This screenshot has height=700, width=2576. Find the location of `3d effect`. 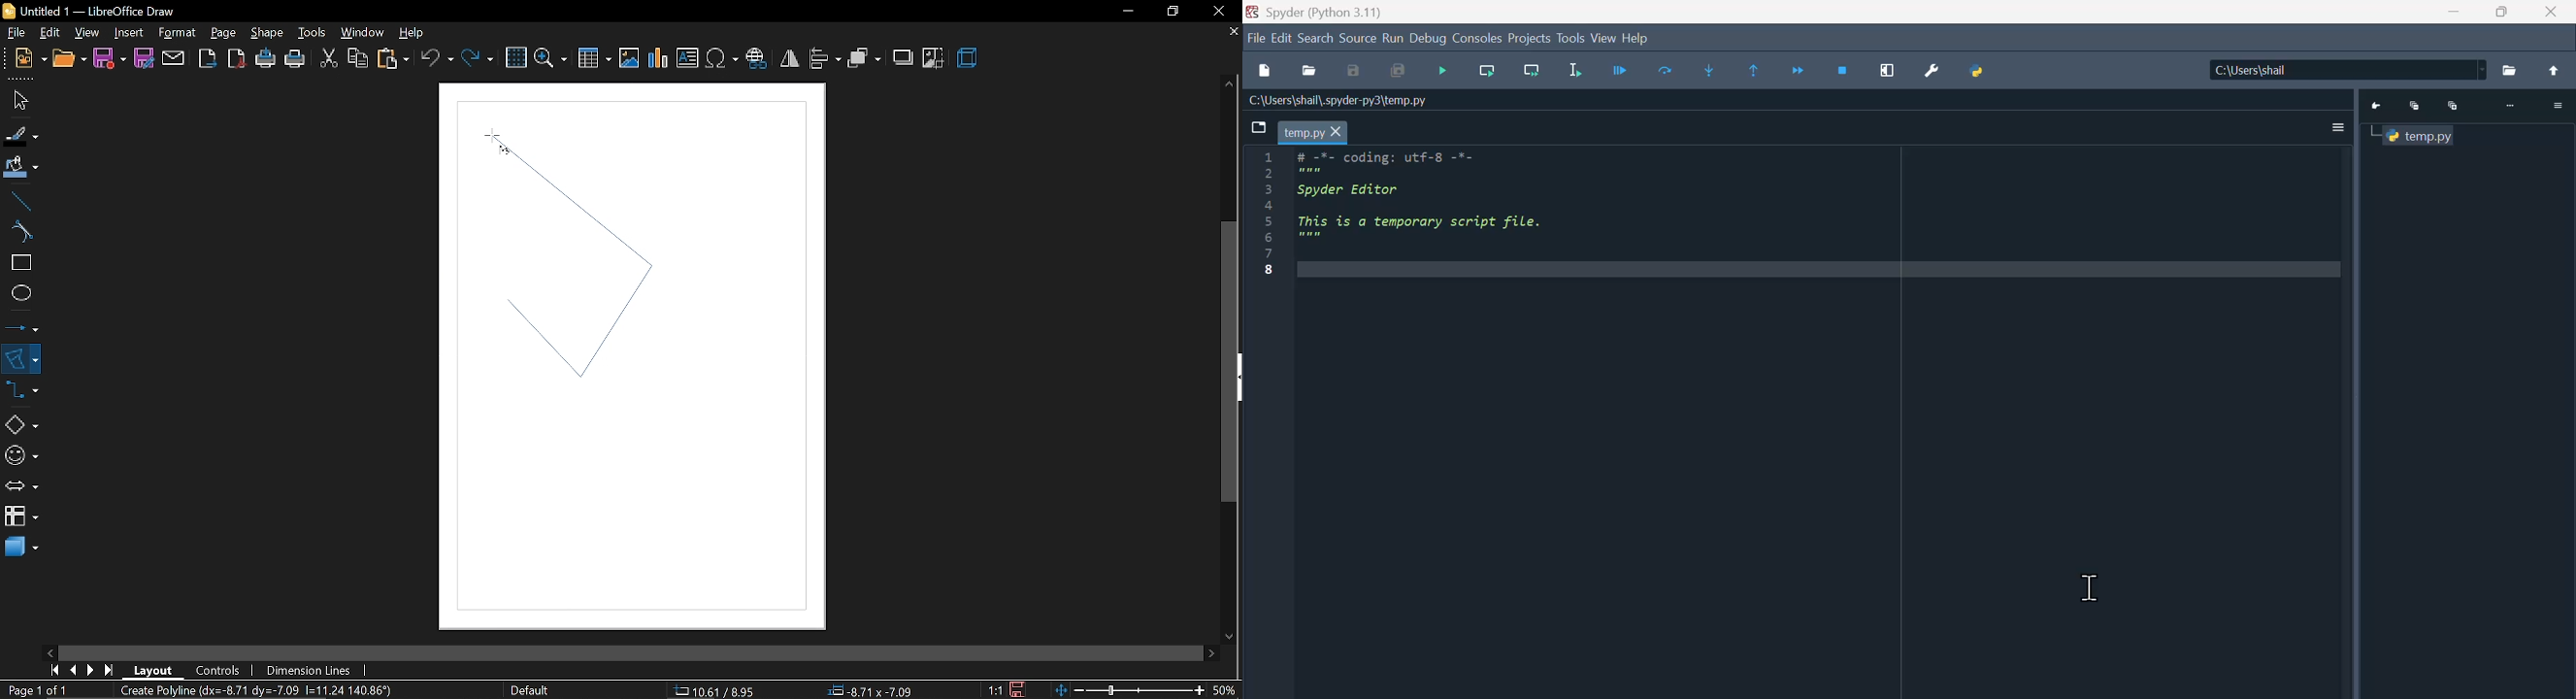

3d effect is located at coordinates (968, 58).